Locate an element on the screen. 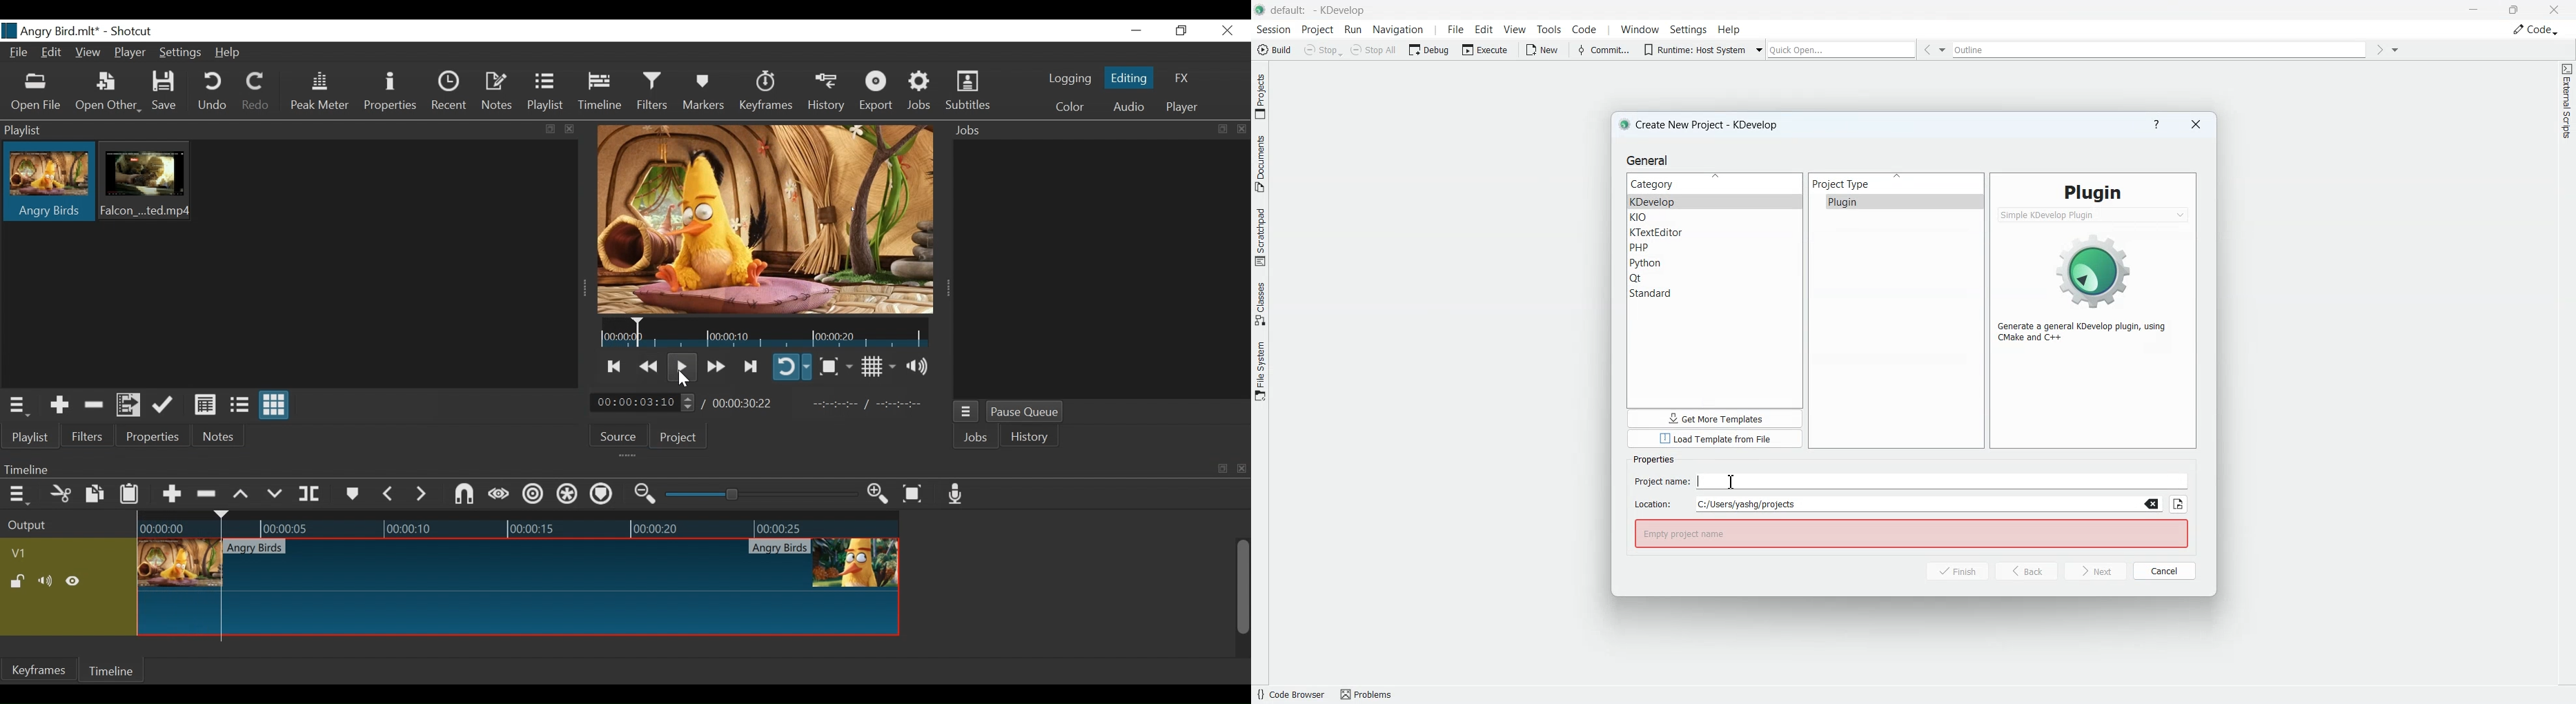 This screenshot has width=2576, height=728. logging is located at coordinates (1070, 80).